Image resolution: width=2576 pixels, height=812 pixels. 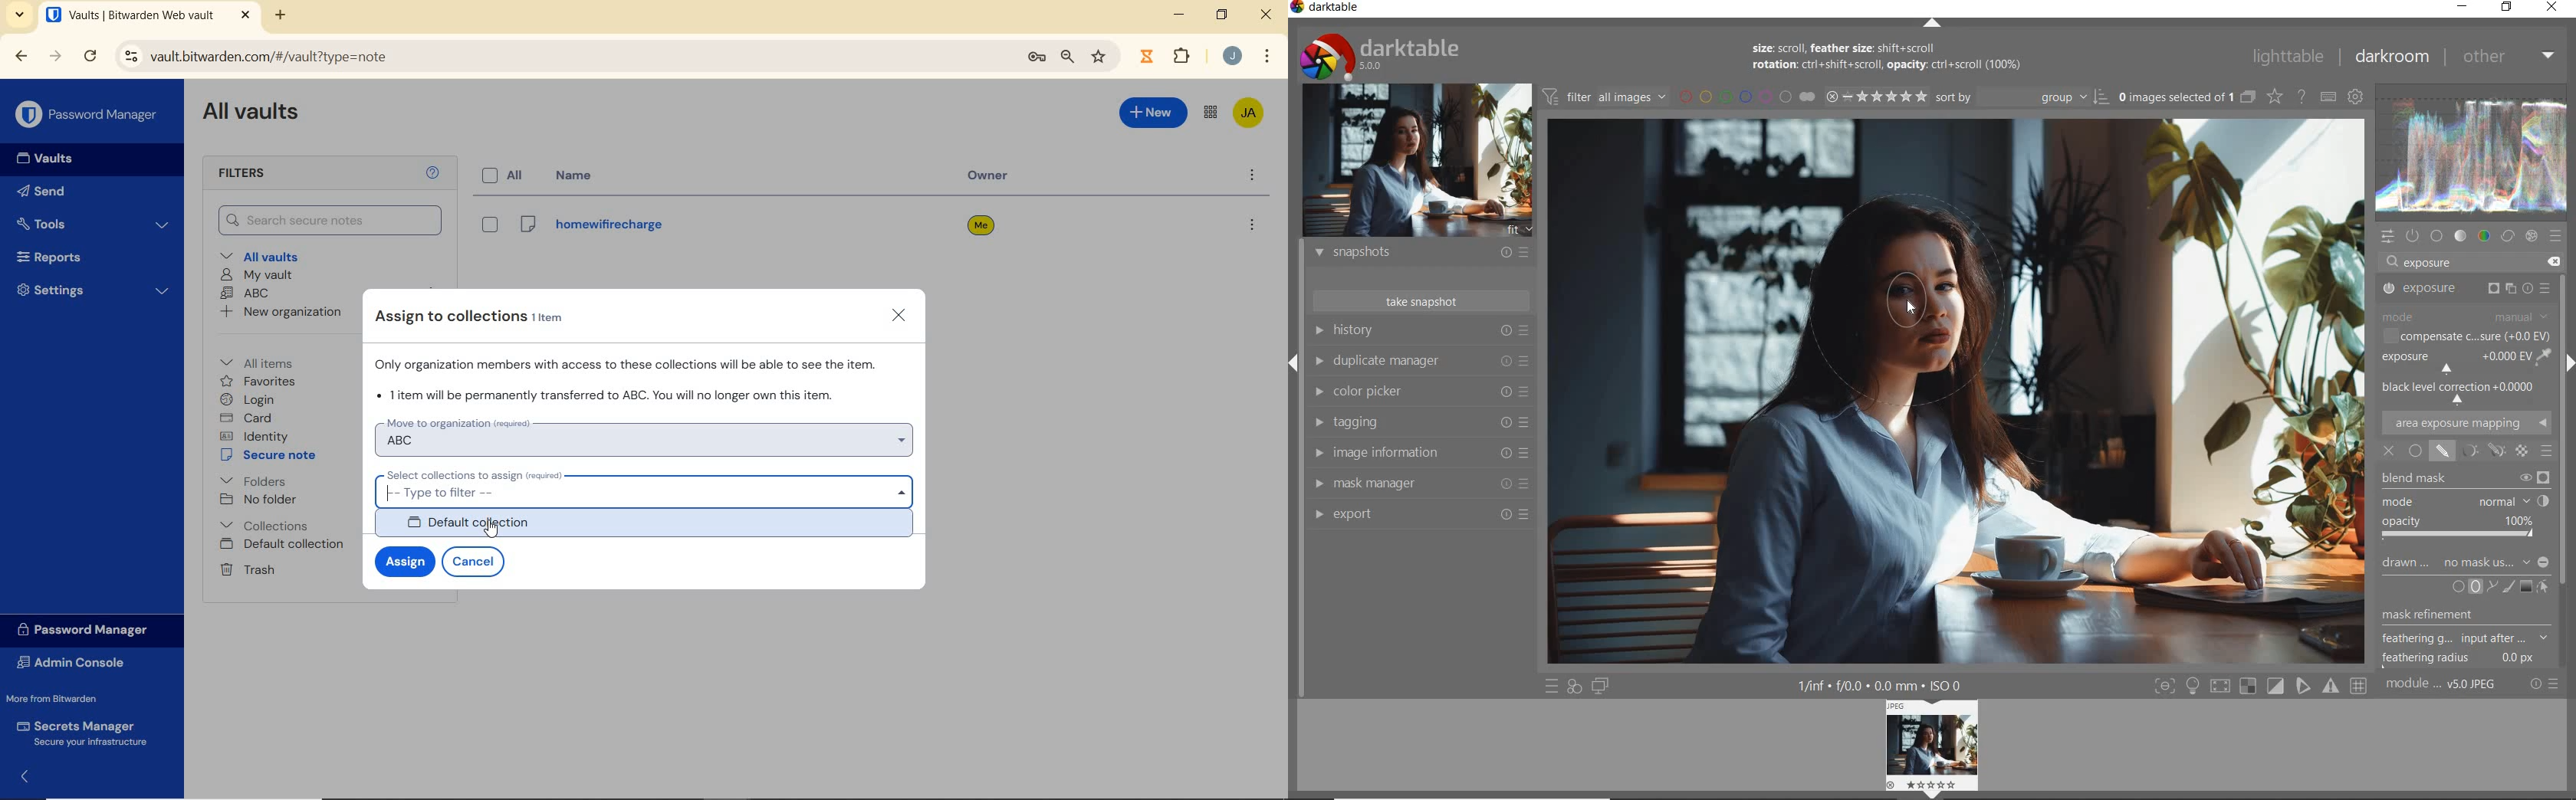 I want to click on login, so click(x=250, y=399).